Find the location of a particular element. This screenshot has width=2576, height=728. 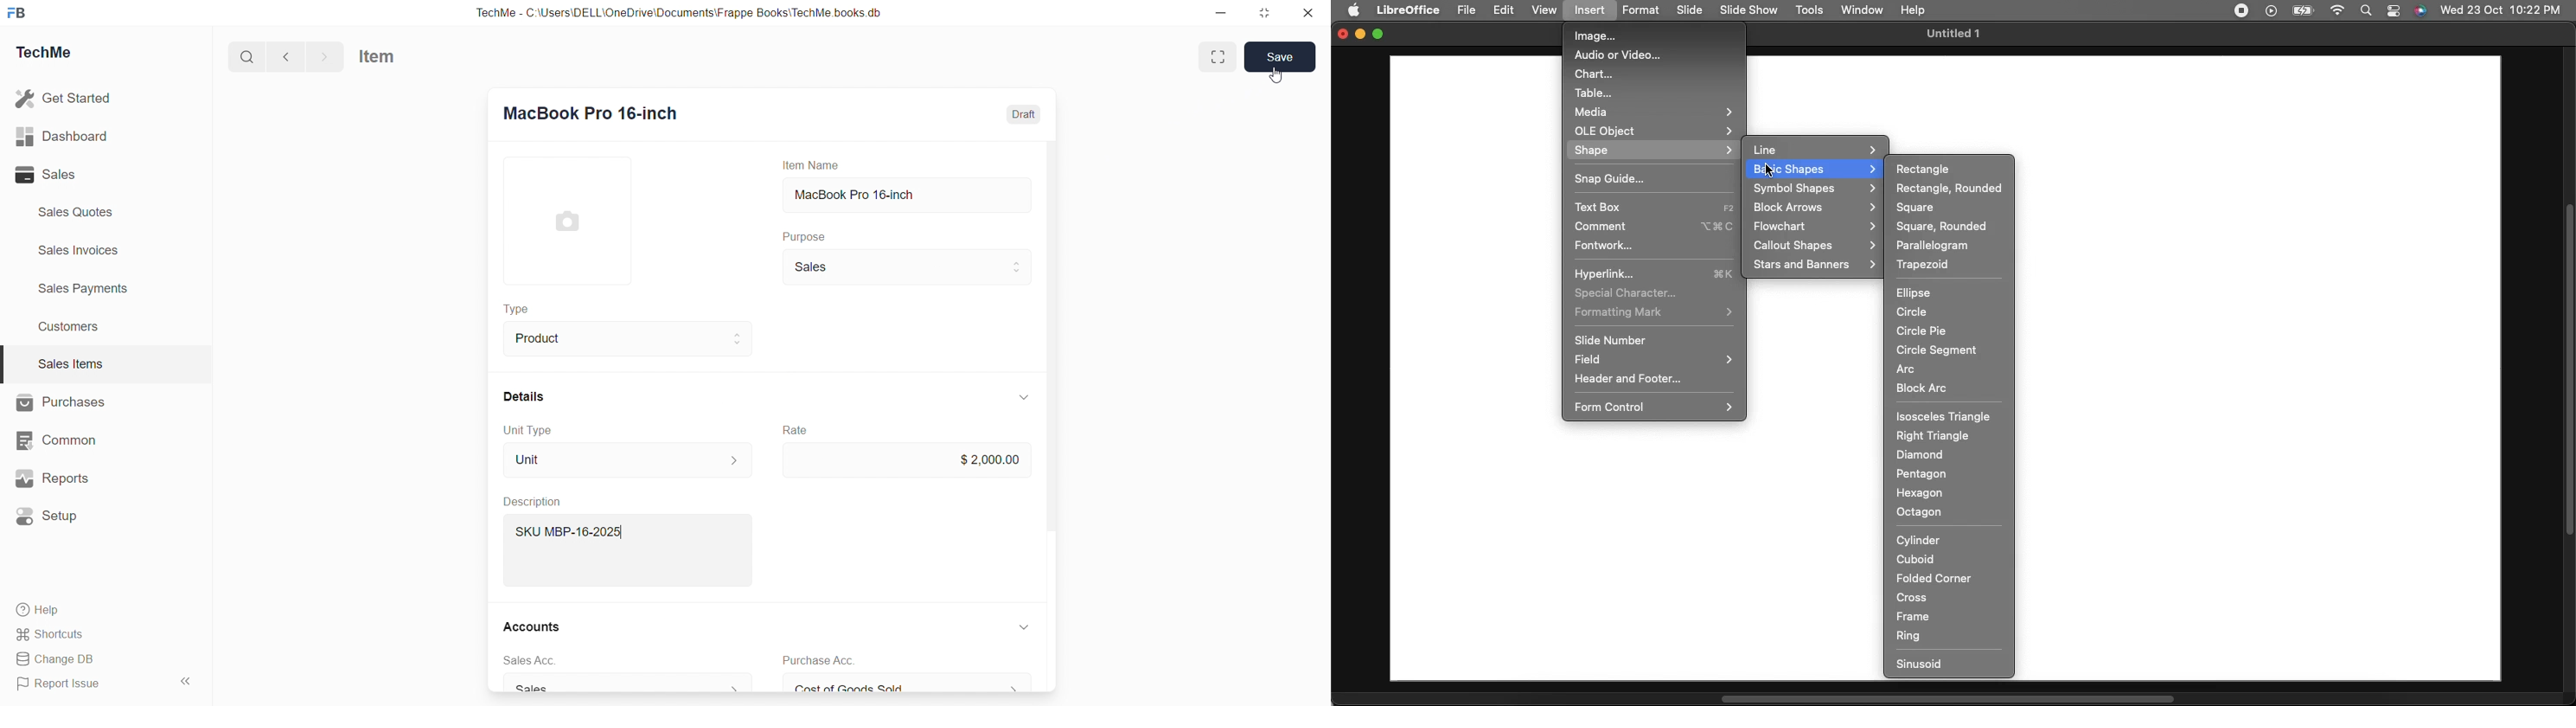

Isosceles triangle is located at coordinates (1945, 416).